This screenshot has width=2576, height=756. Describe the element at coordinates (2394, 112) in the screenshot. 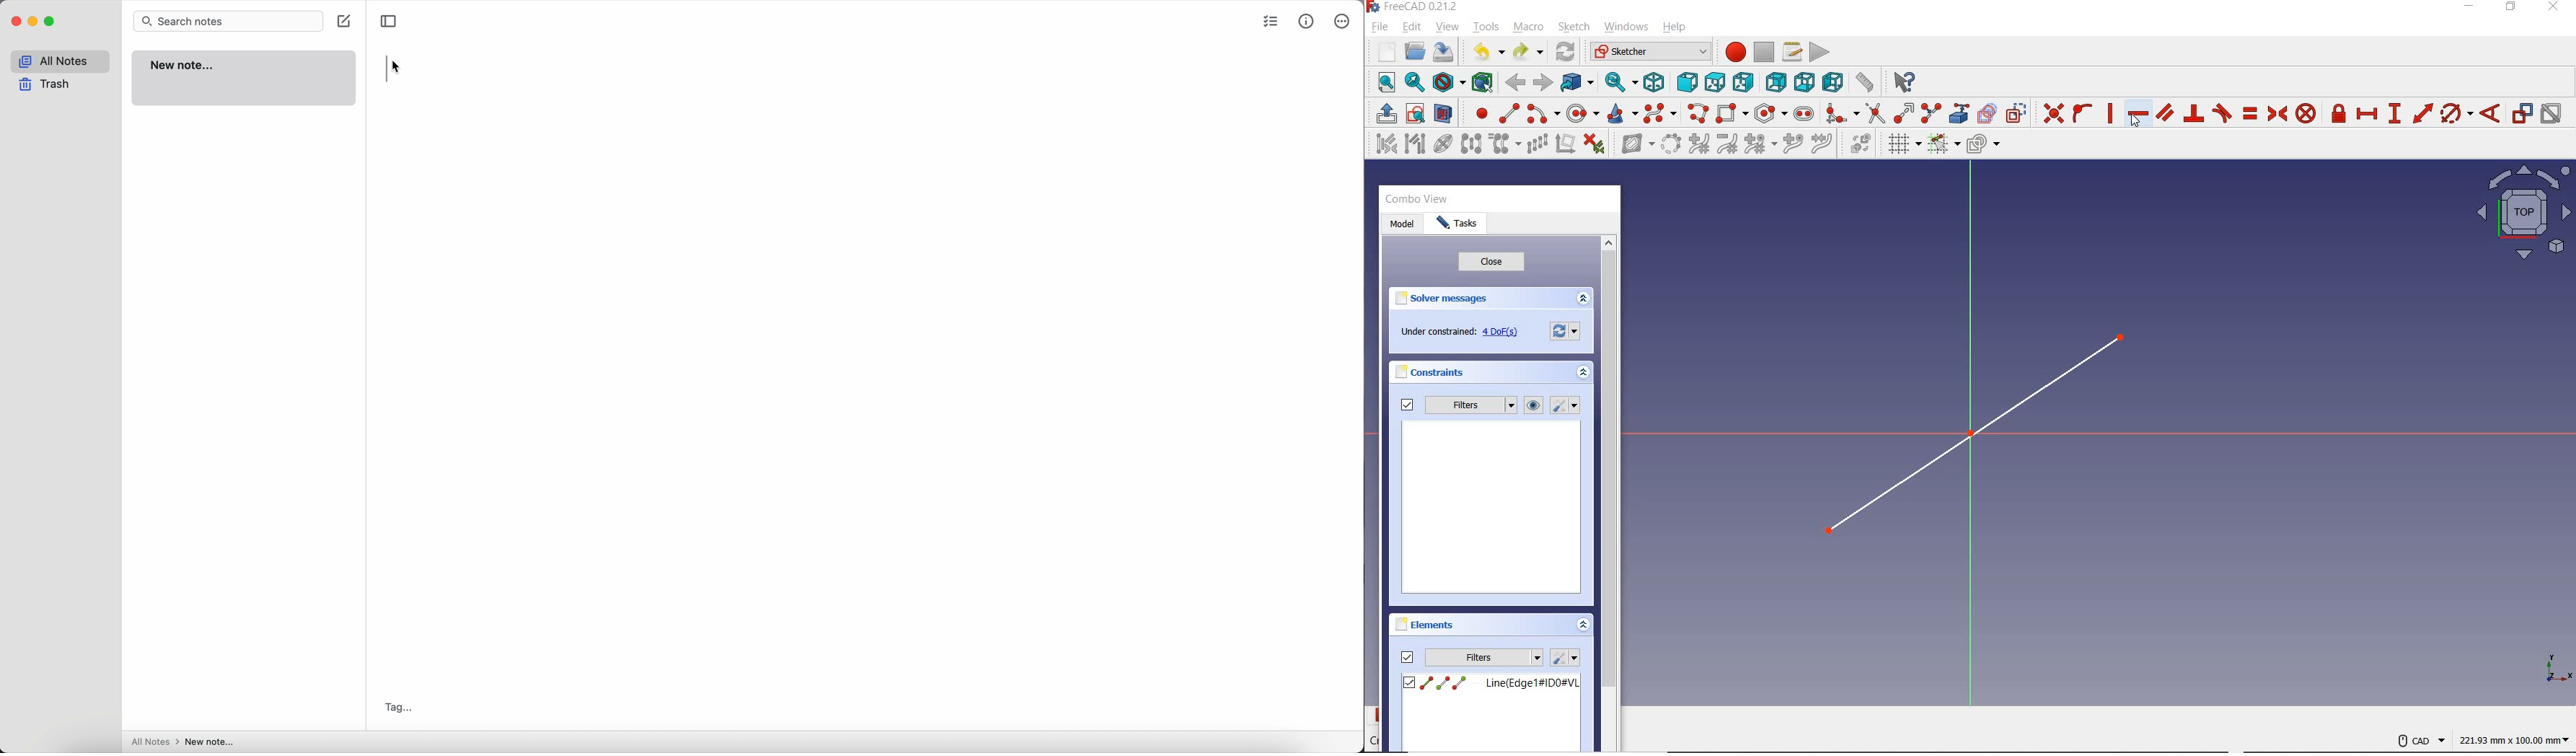

I see `CONSTRAIN VERTICAL DISTANCE` at that location.